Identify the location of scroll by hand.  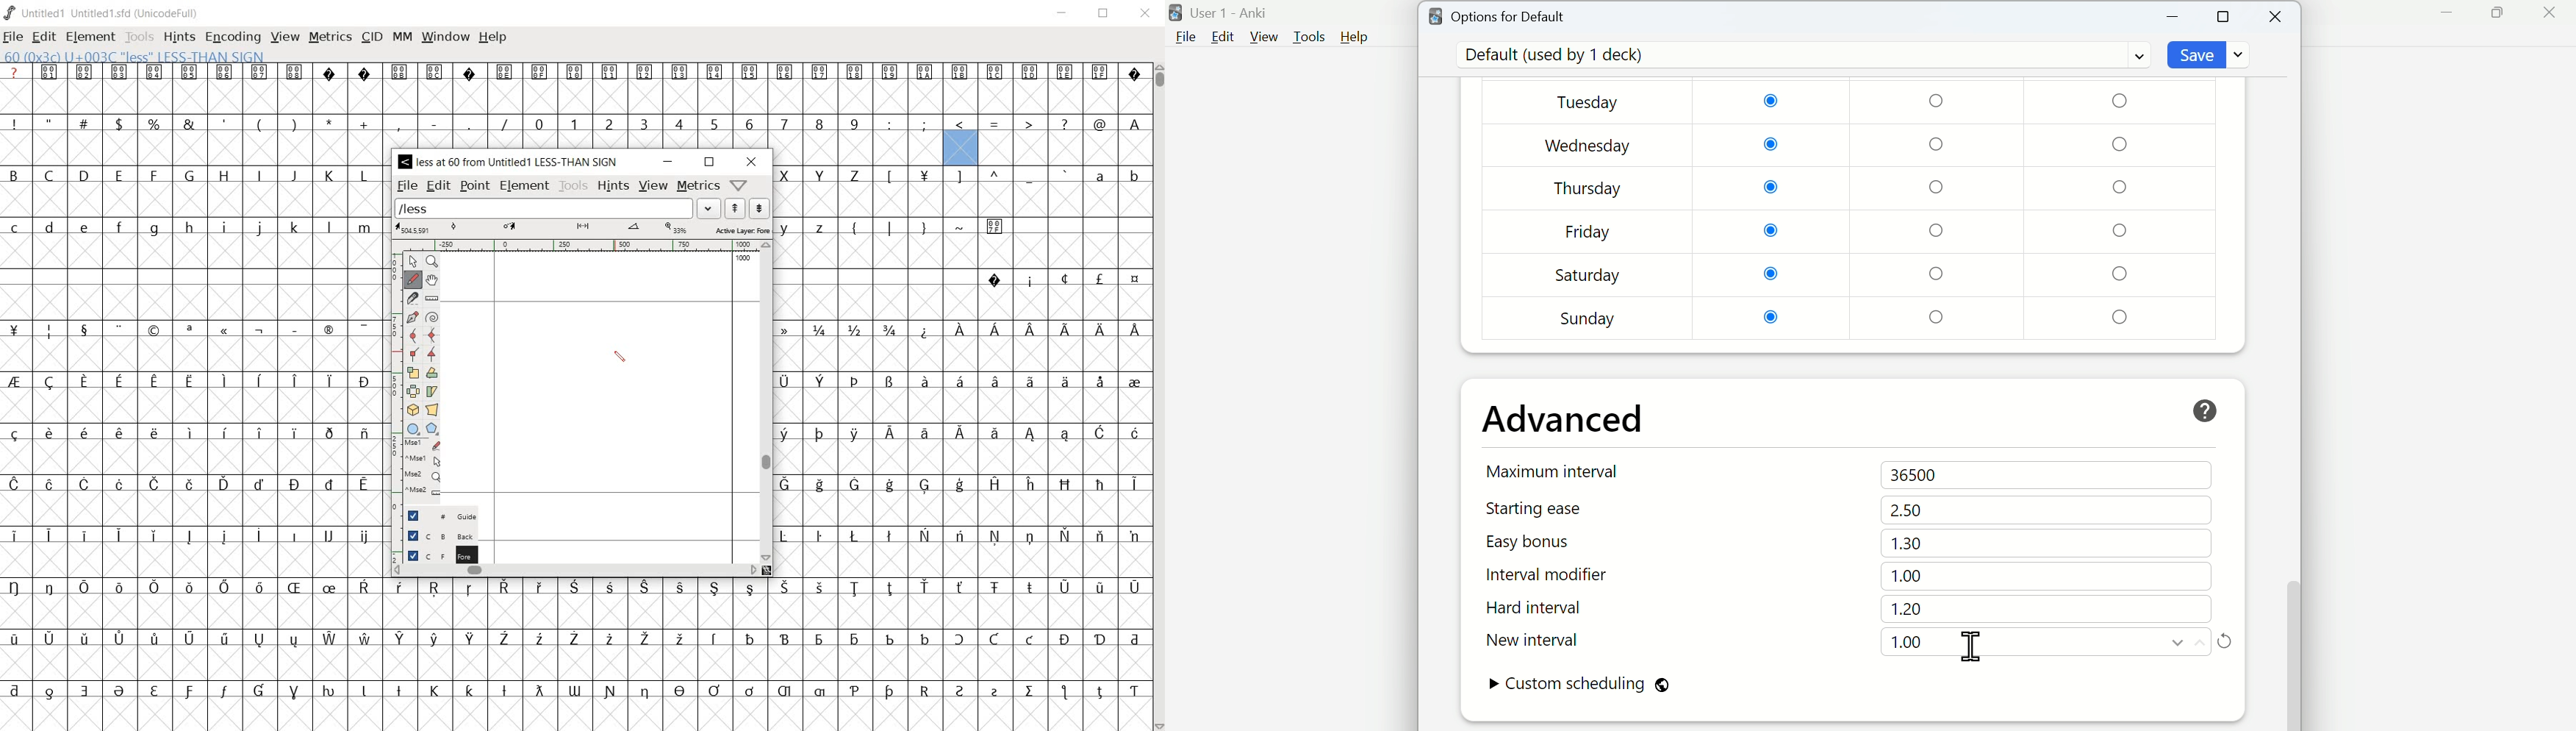
(432, 280).